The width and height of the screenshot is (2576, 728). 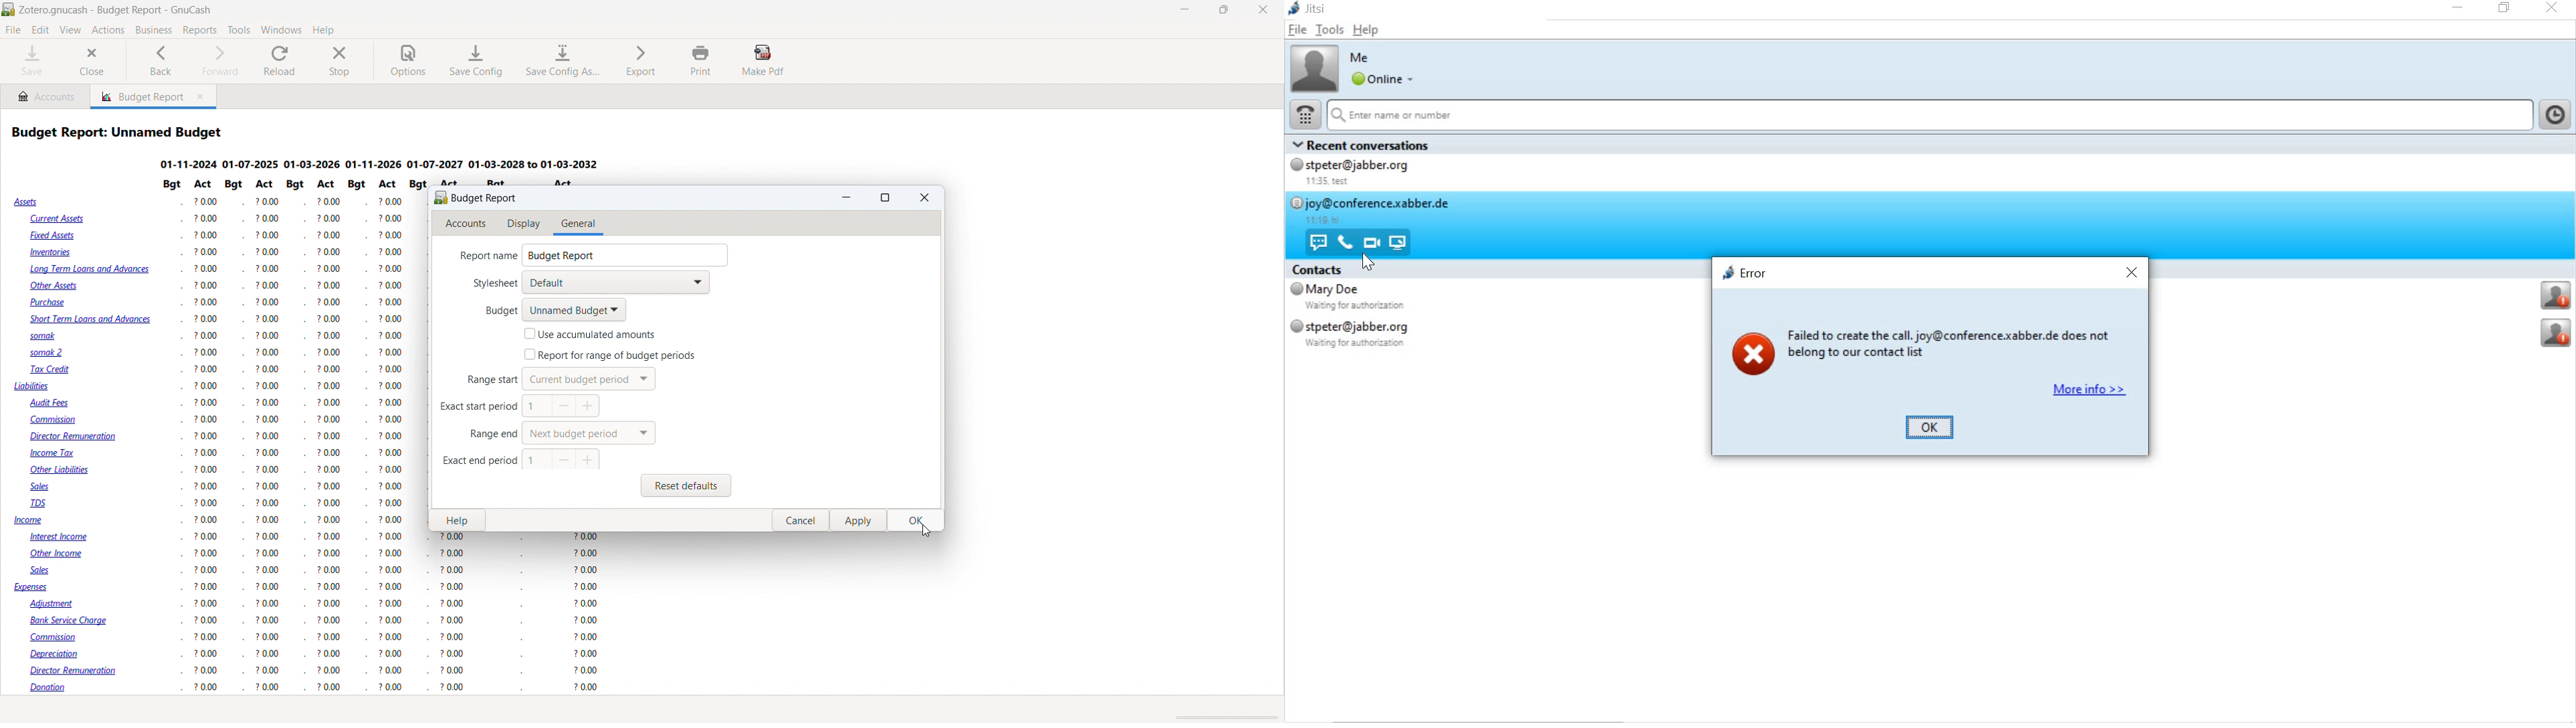 What do you see at coordinates (1374, 210) in the screenshot?
I see ` joy@conference.xabber.de 11:19 hi` at bounding box center [1374, 210].